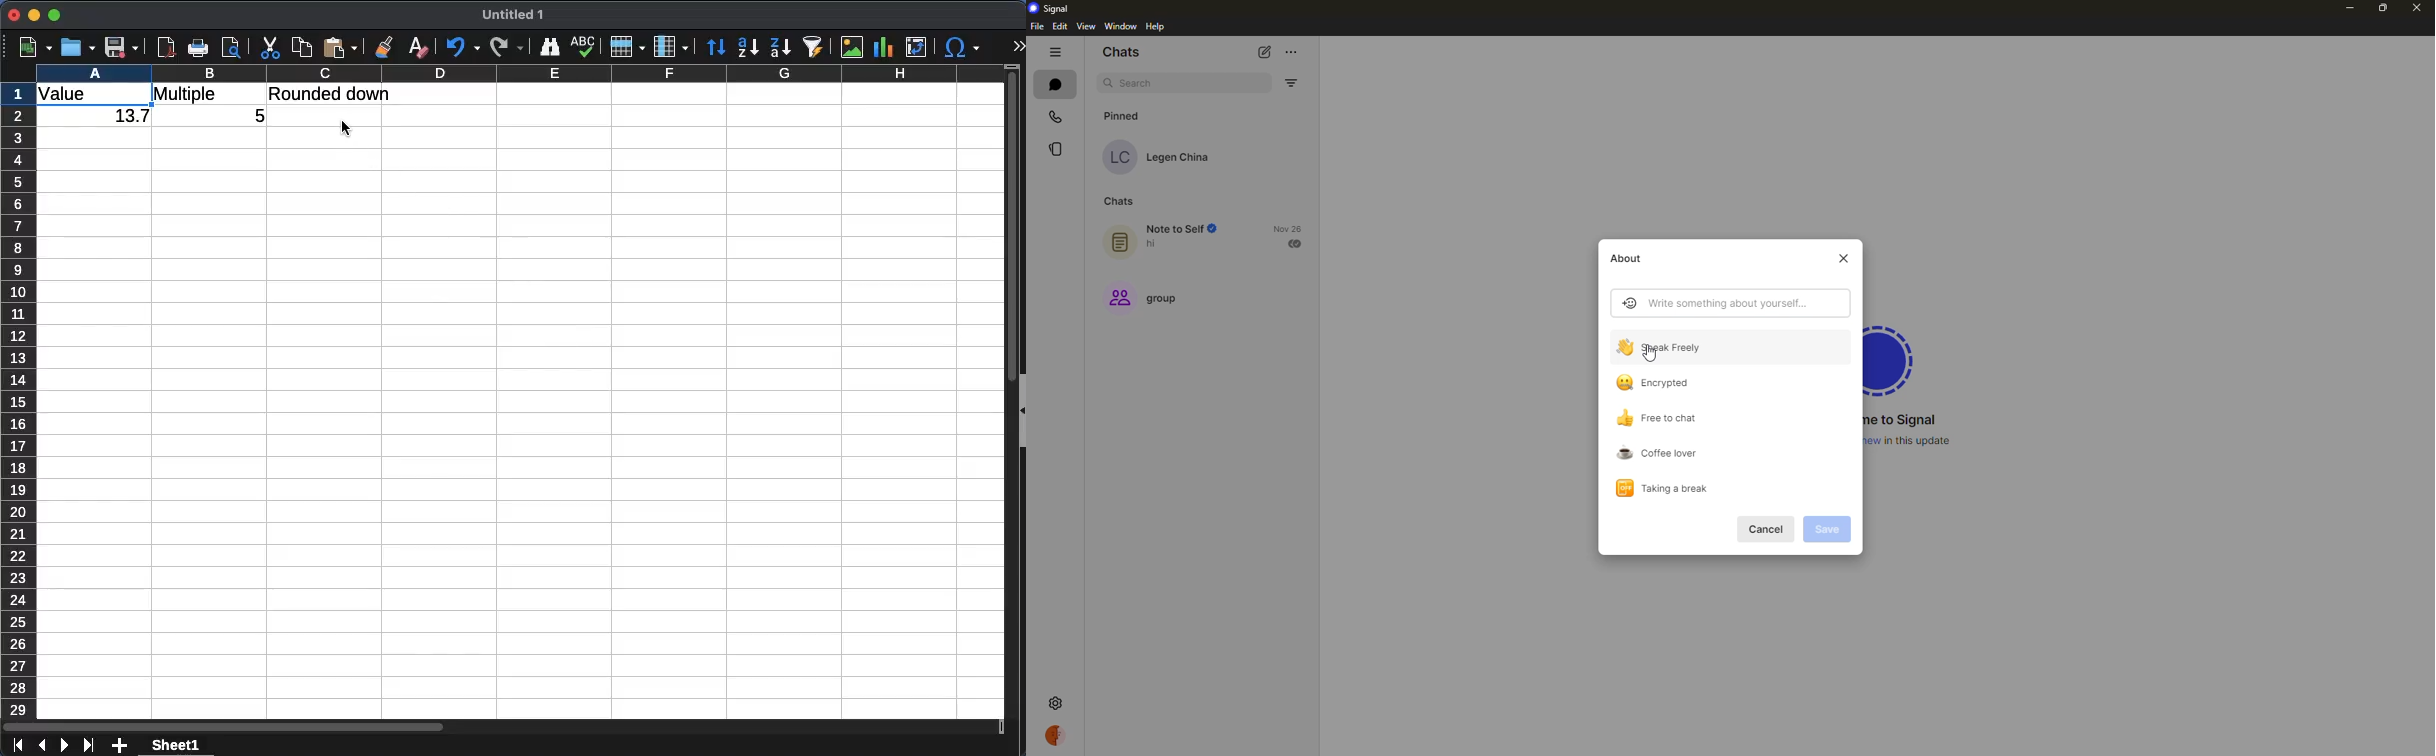  I want to click on taking a break, so click(1662, 486).